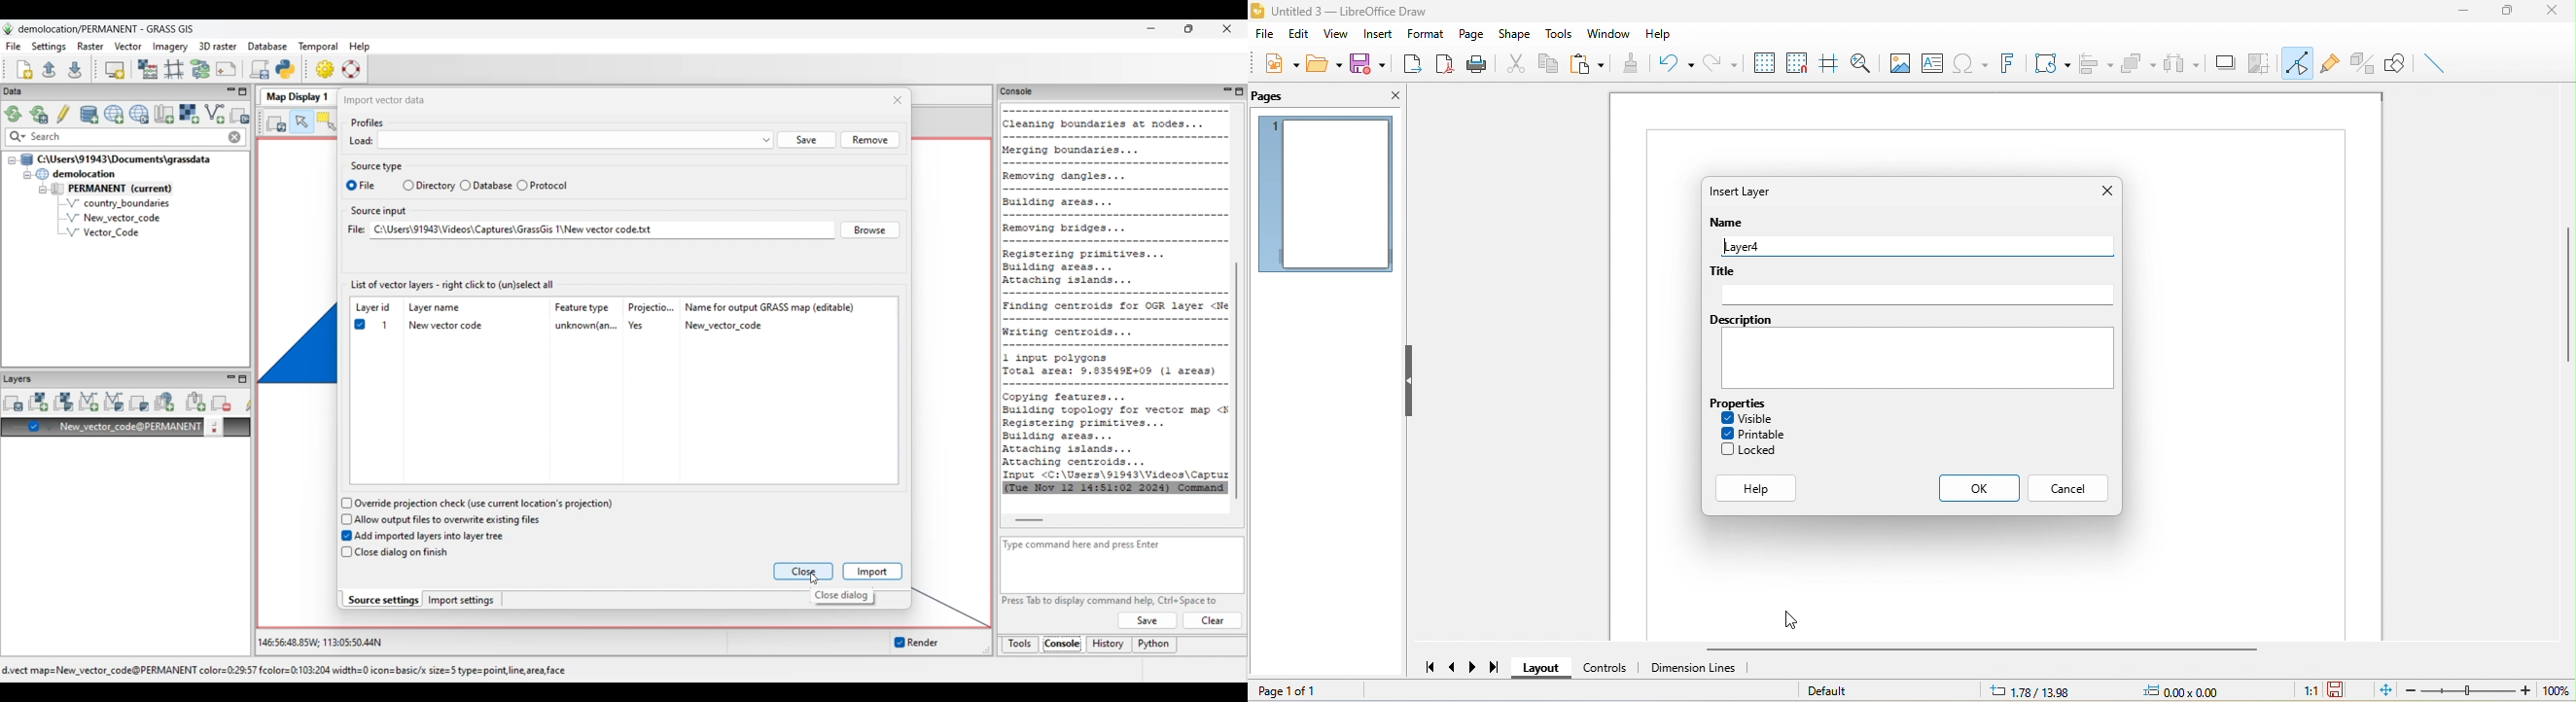  I want to click on last page, so click(1498, 670).